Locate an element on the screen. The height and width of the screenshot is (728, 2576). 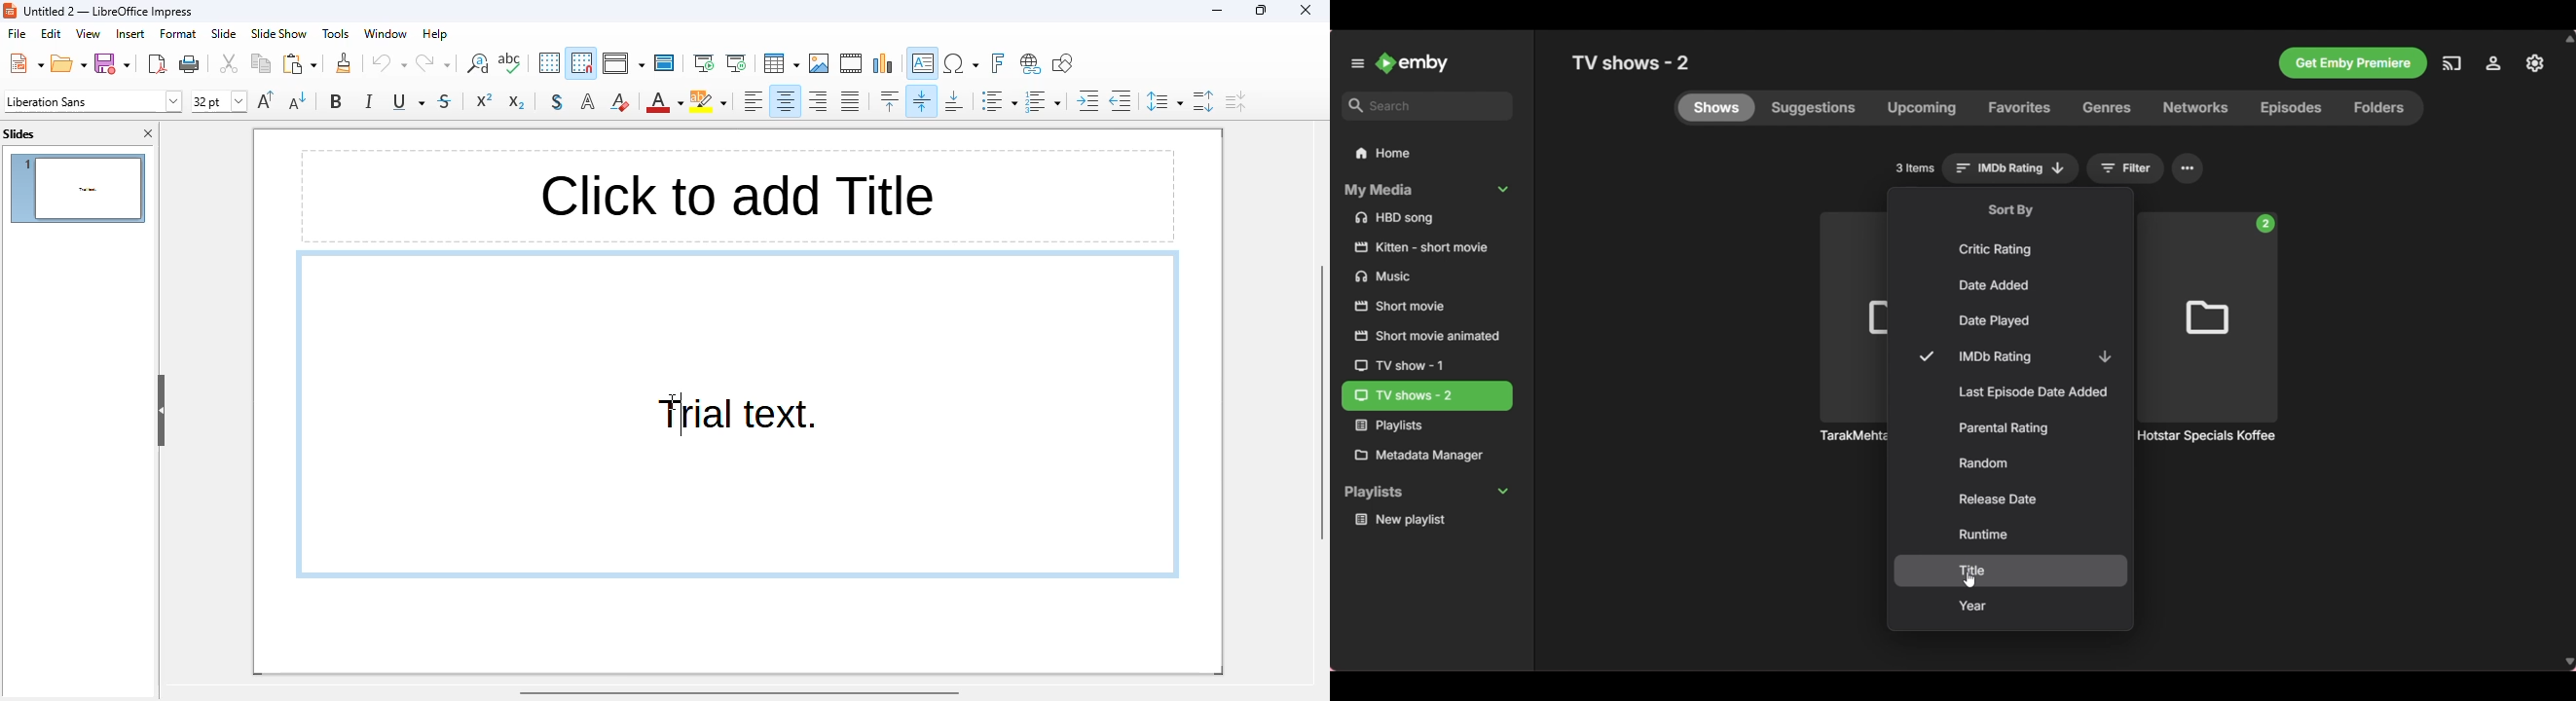
 is located at coordinates (1418, 279).